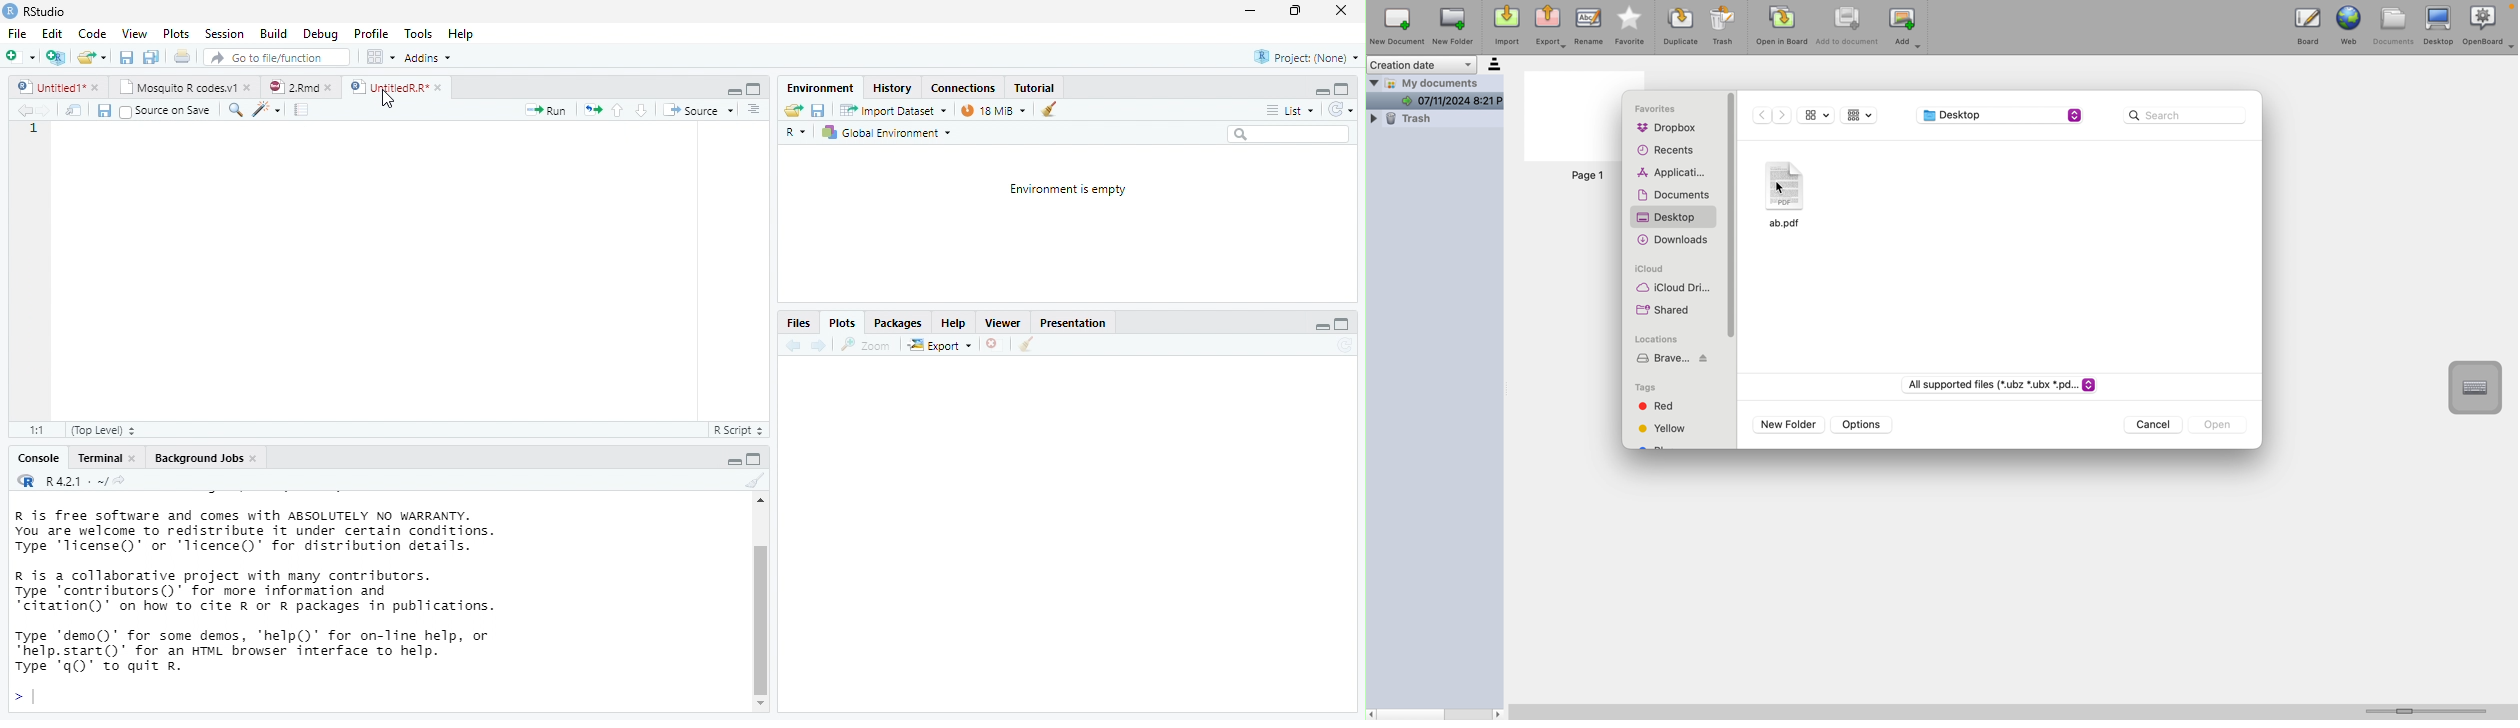 The height and width of the screenshot is (728, 2520). What do you see at coordinates (1340, 325) in the screenshot?
I see `maximize` at bounding box center [1340, 325].